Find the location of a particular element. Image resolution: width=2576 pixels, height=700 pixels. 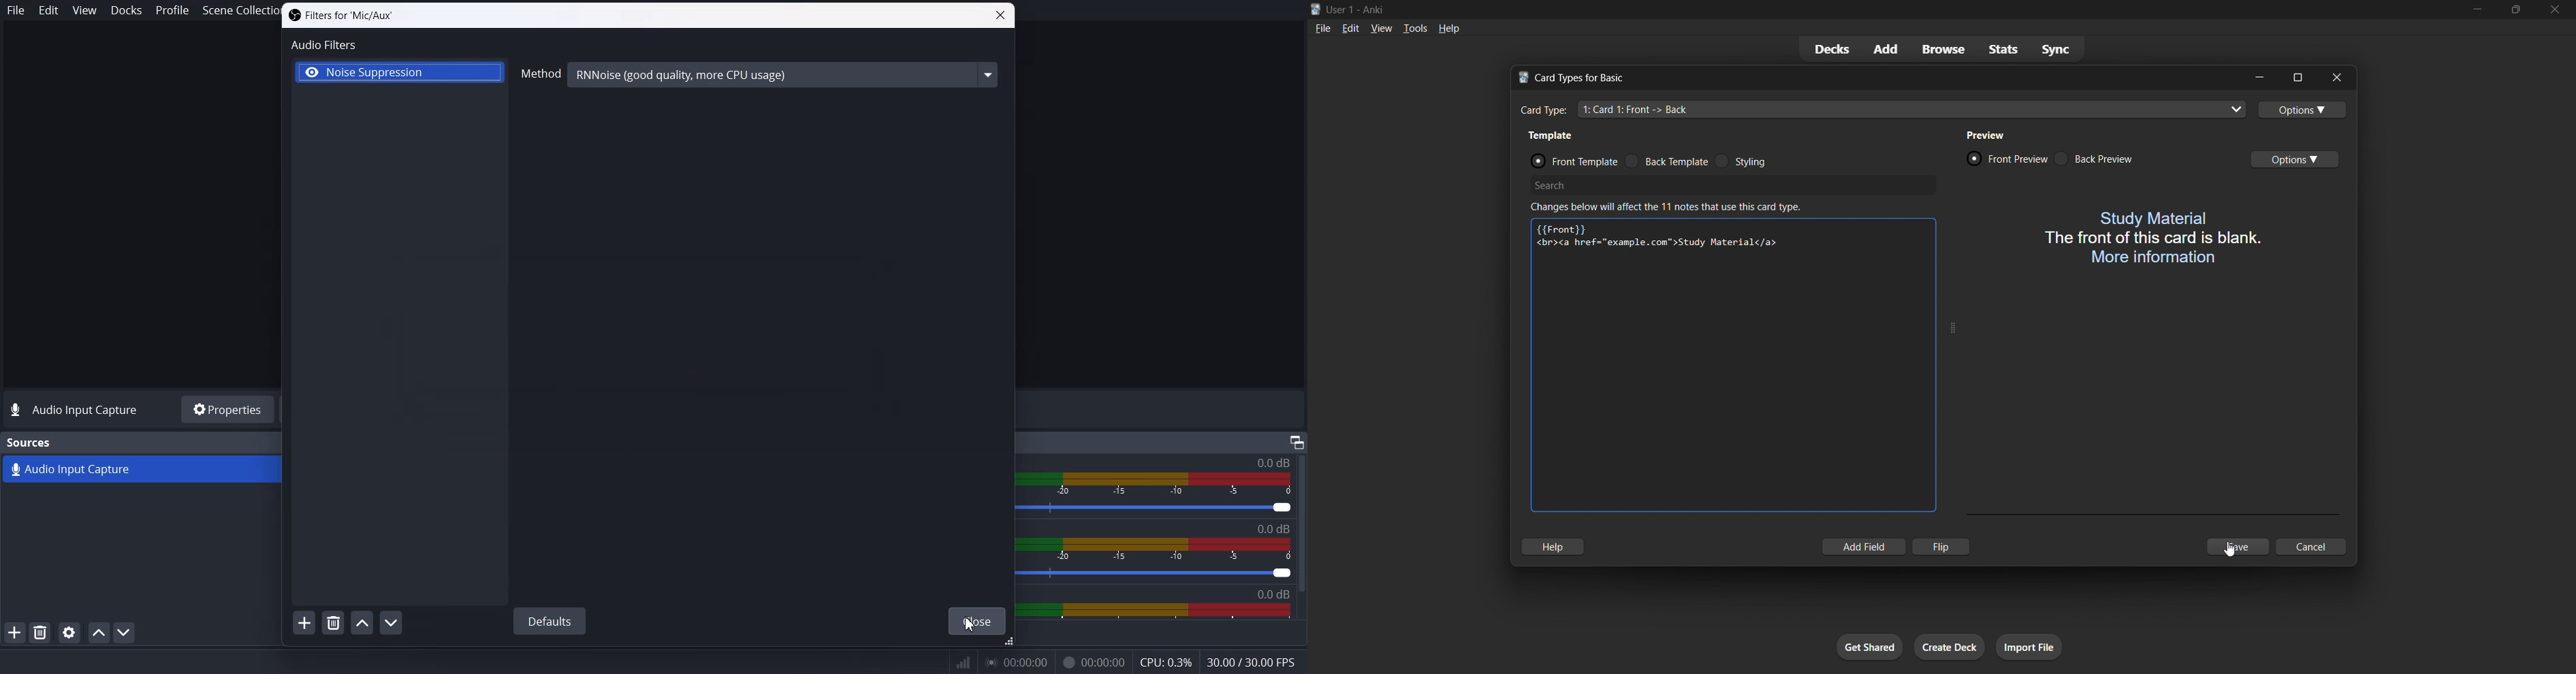

import file is located at coordinates (2034, 648).